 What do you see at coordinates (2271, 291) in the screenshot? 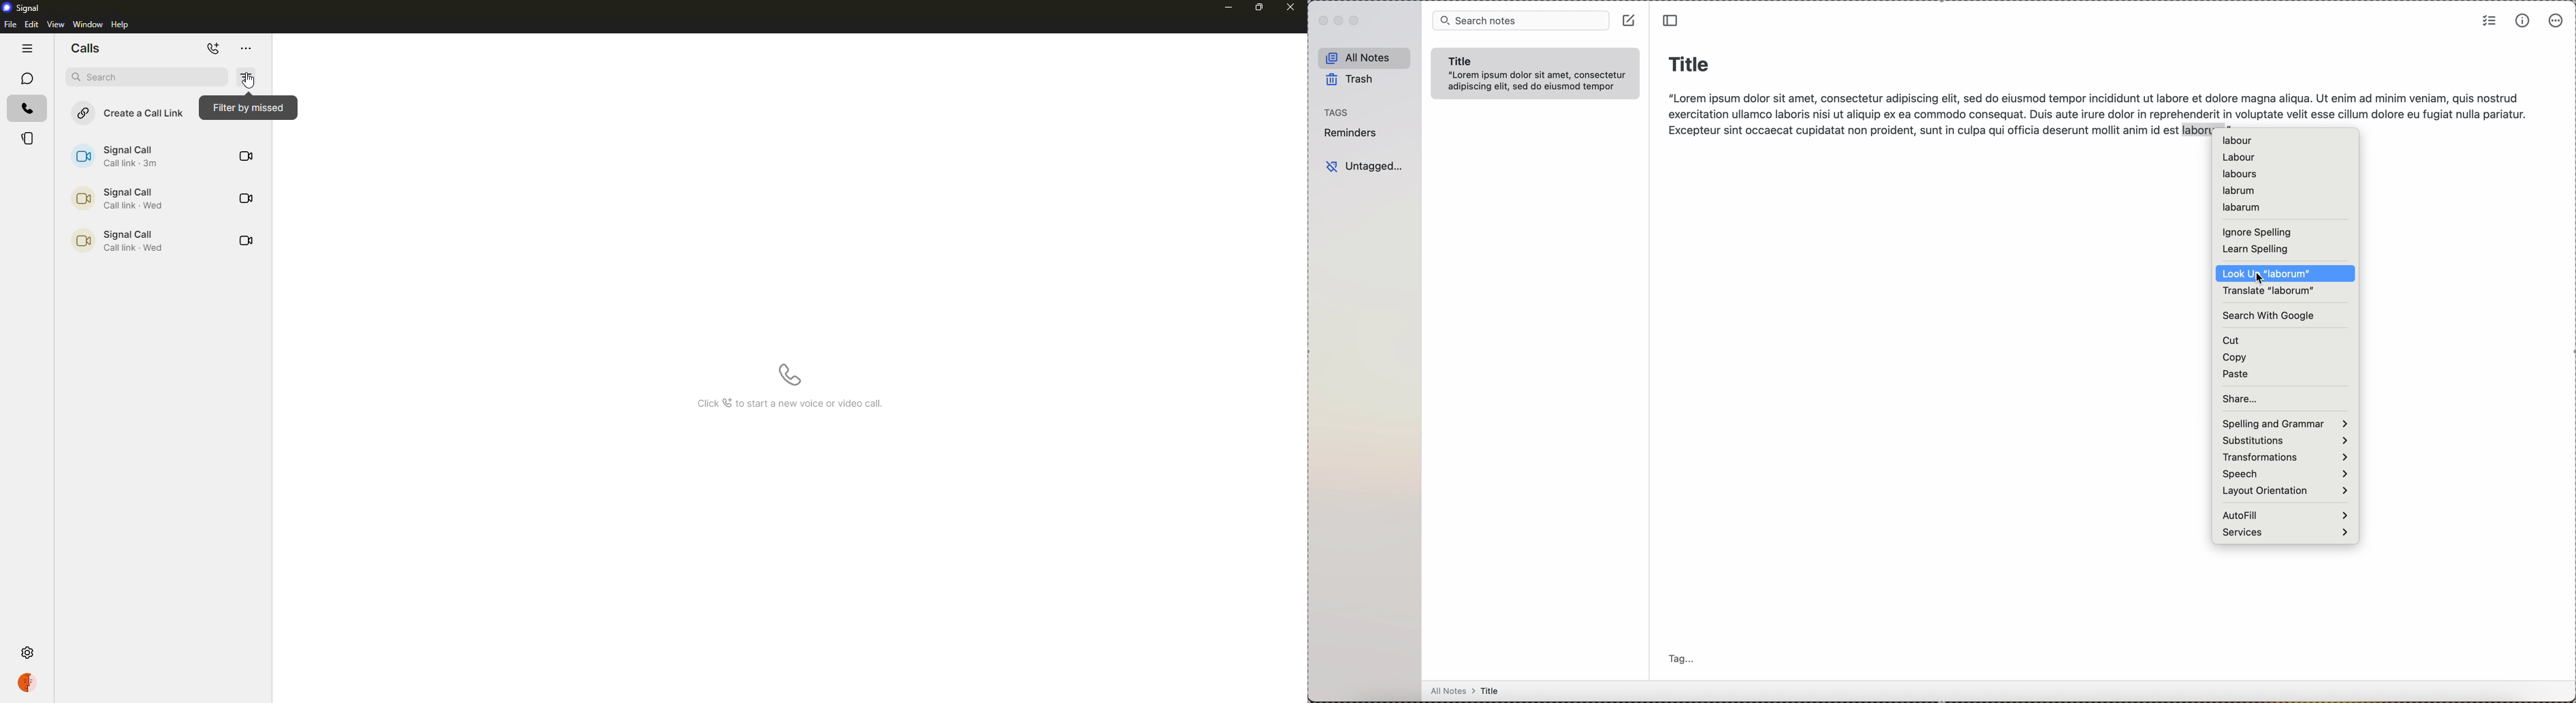
I see `translate` at bounding box center [2271, 291].